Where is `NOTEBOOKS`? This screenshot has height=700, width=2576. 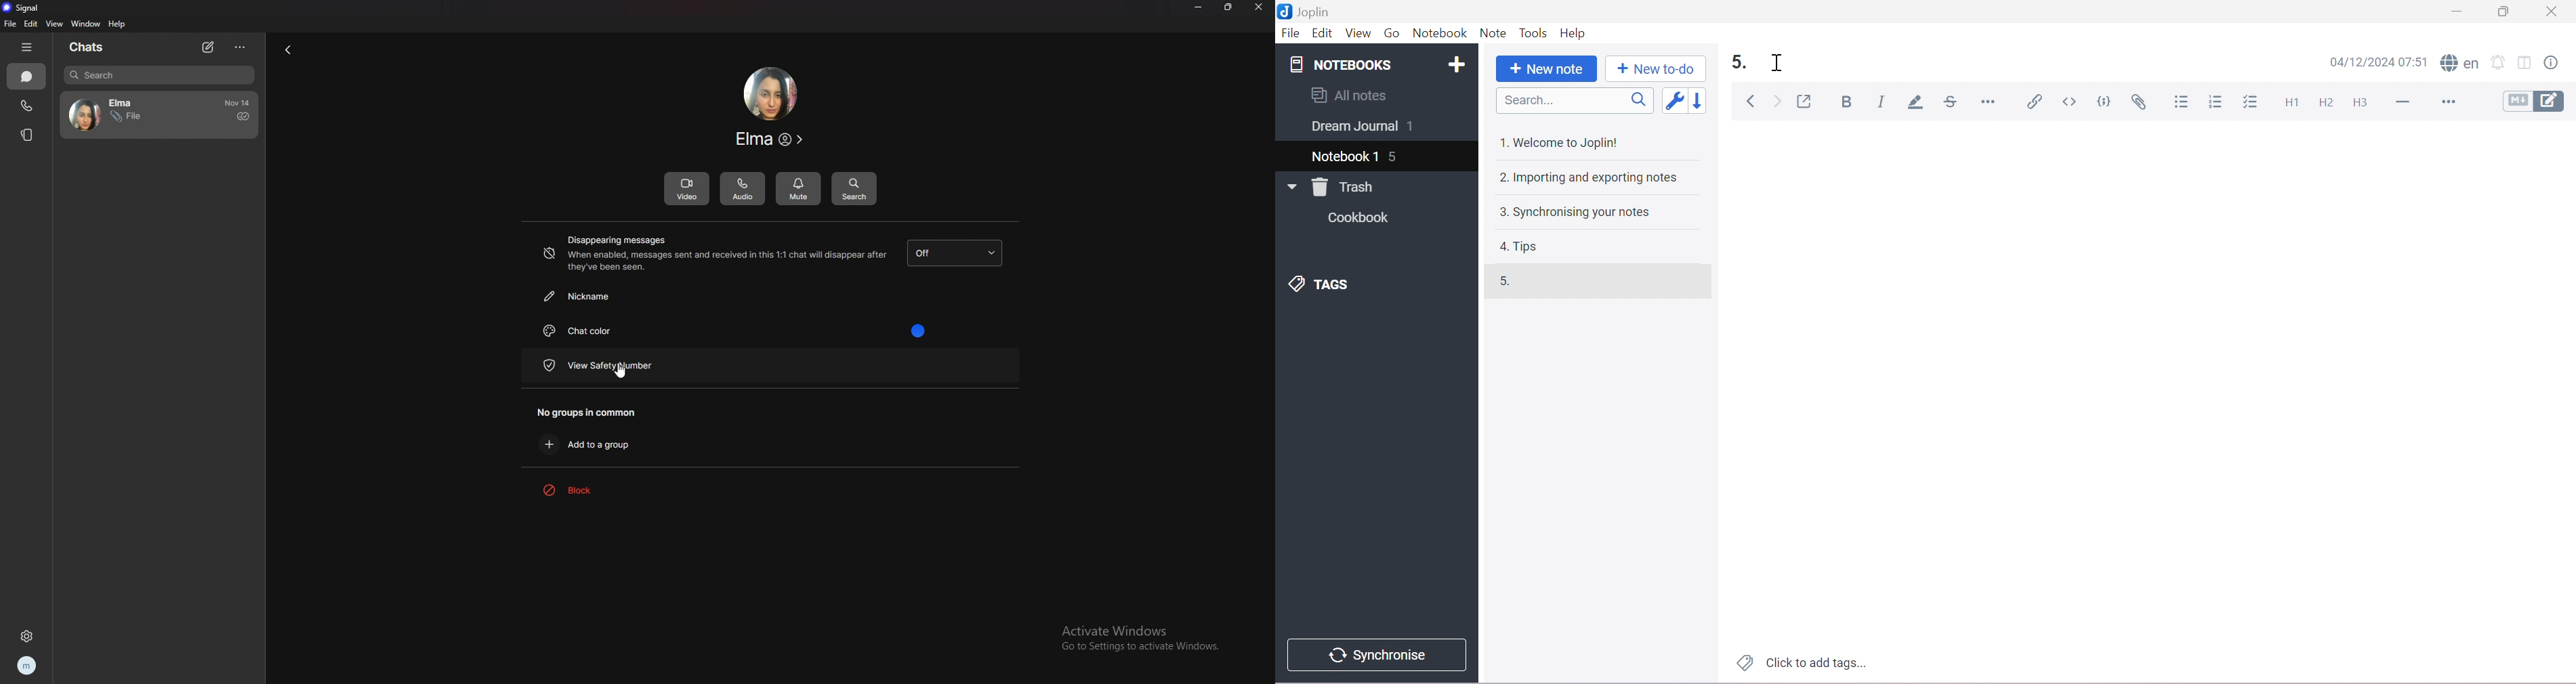
NOTEBOOKS is located at coordinates (1339, 66).